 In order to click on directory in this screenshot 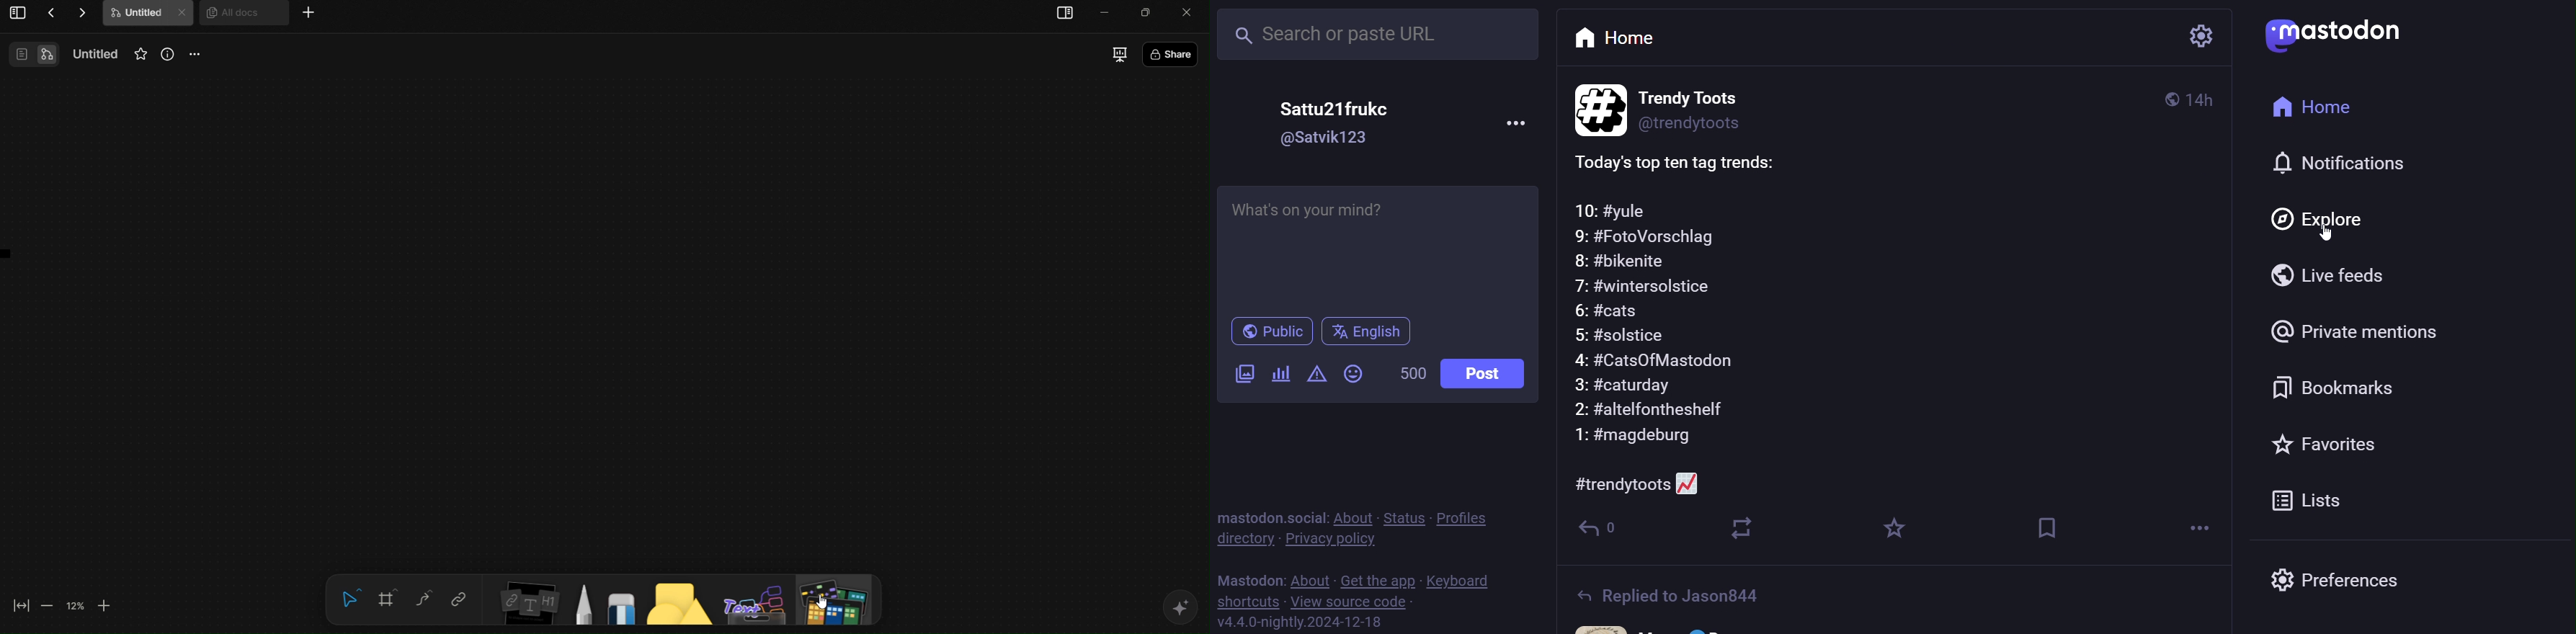, I will do `click(1242, 540)`.